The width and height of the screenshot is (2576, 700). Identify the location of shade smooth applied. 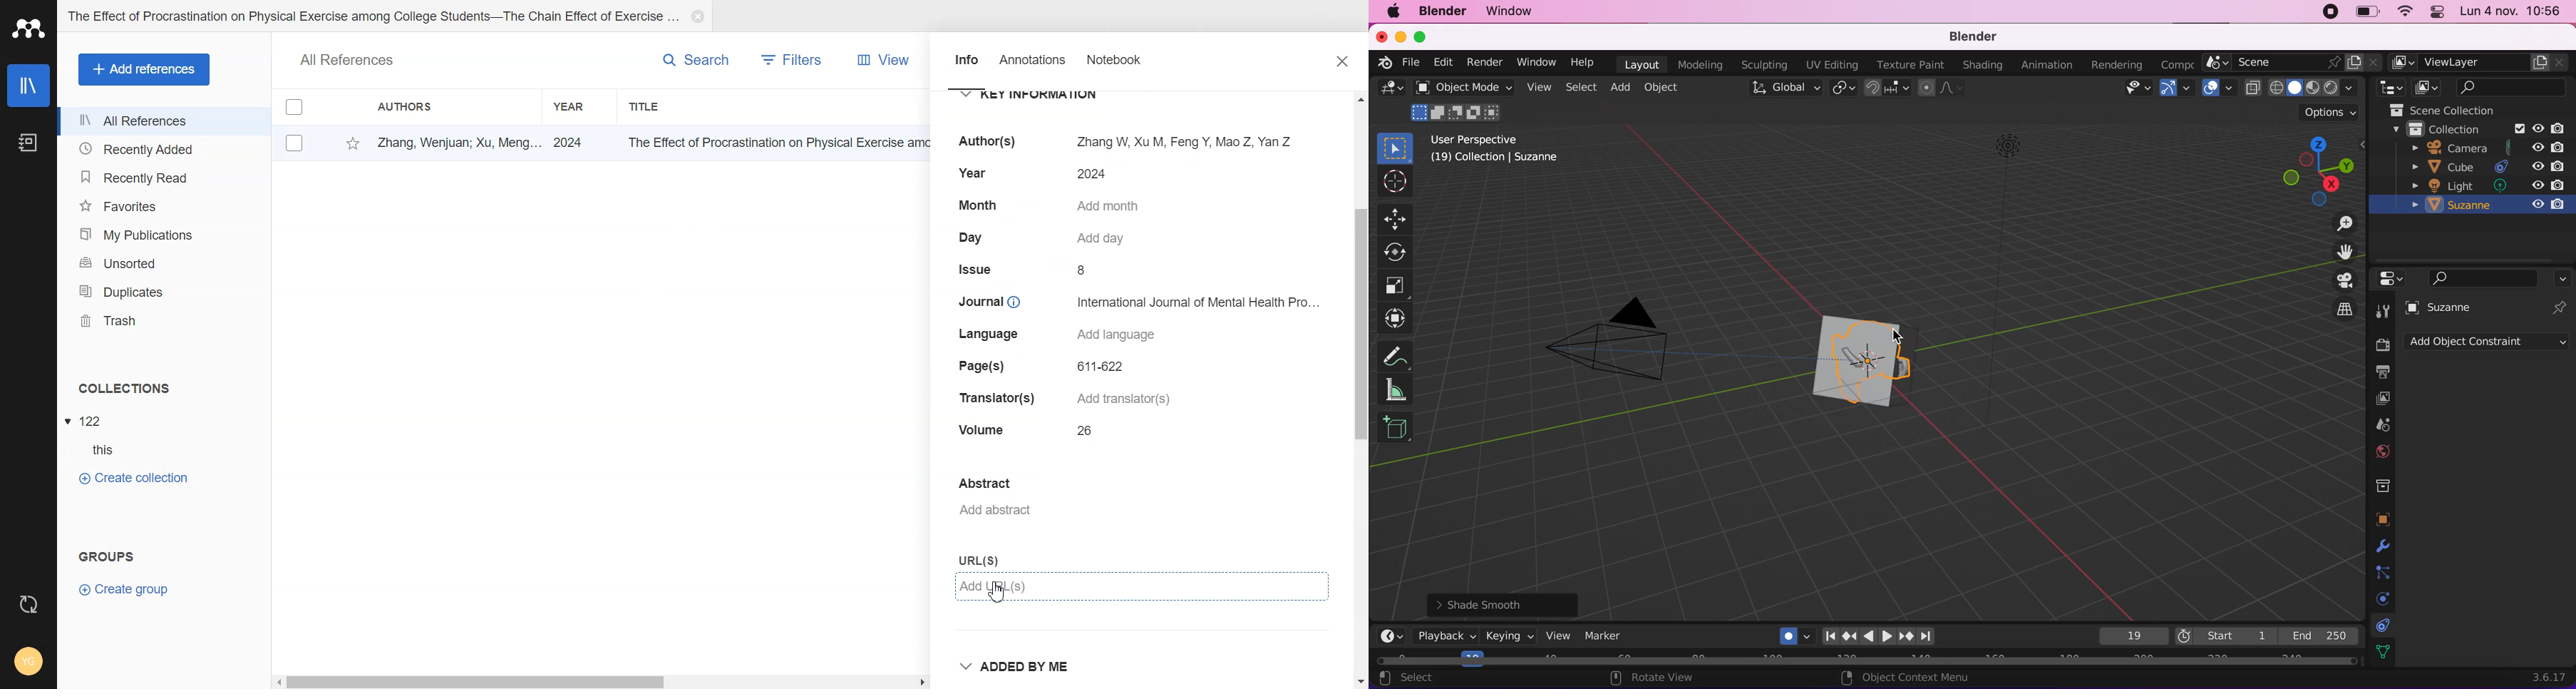
(1509, 604).